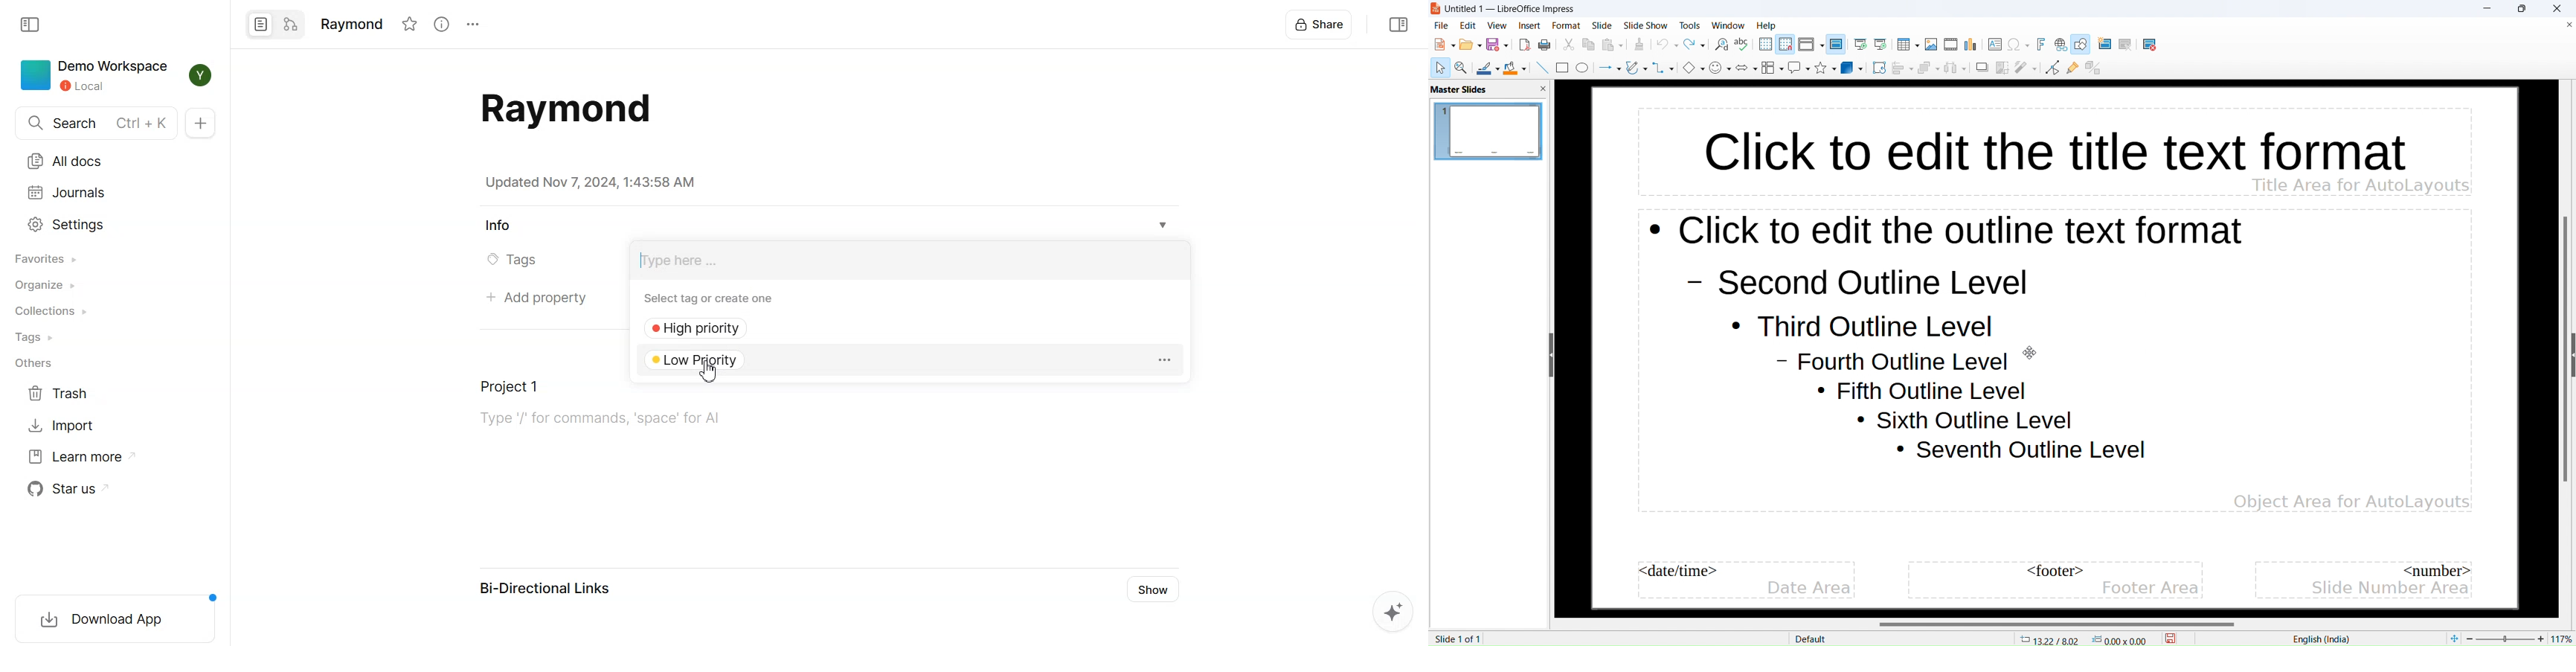  What do you see at coordinates (2360, 185) in the screenshot?
I see `Title area for AutoLayouts` at bounding box center [2360, 185].